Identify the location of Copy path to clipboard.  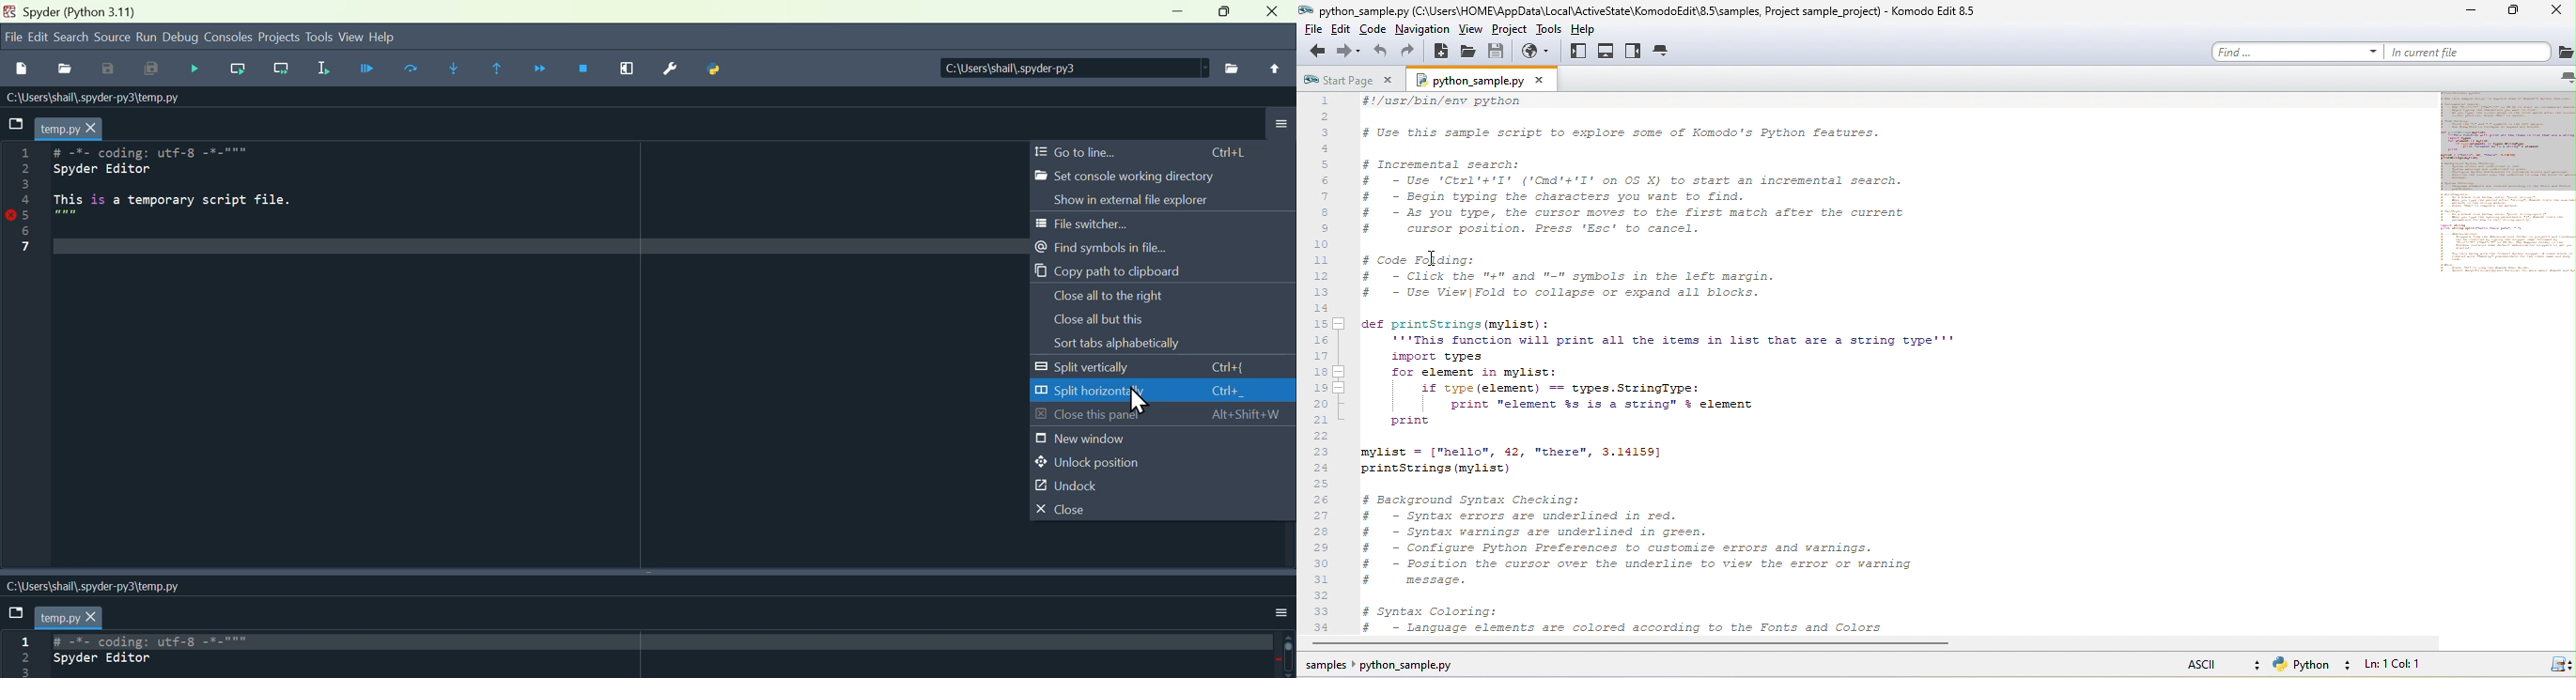
(1108, 271).